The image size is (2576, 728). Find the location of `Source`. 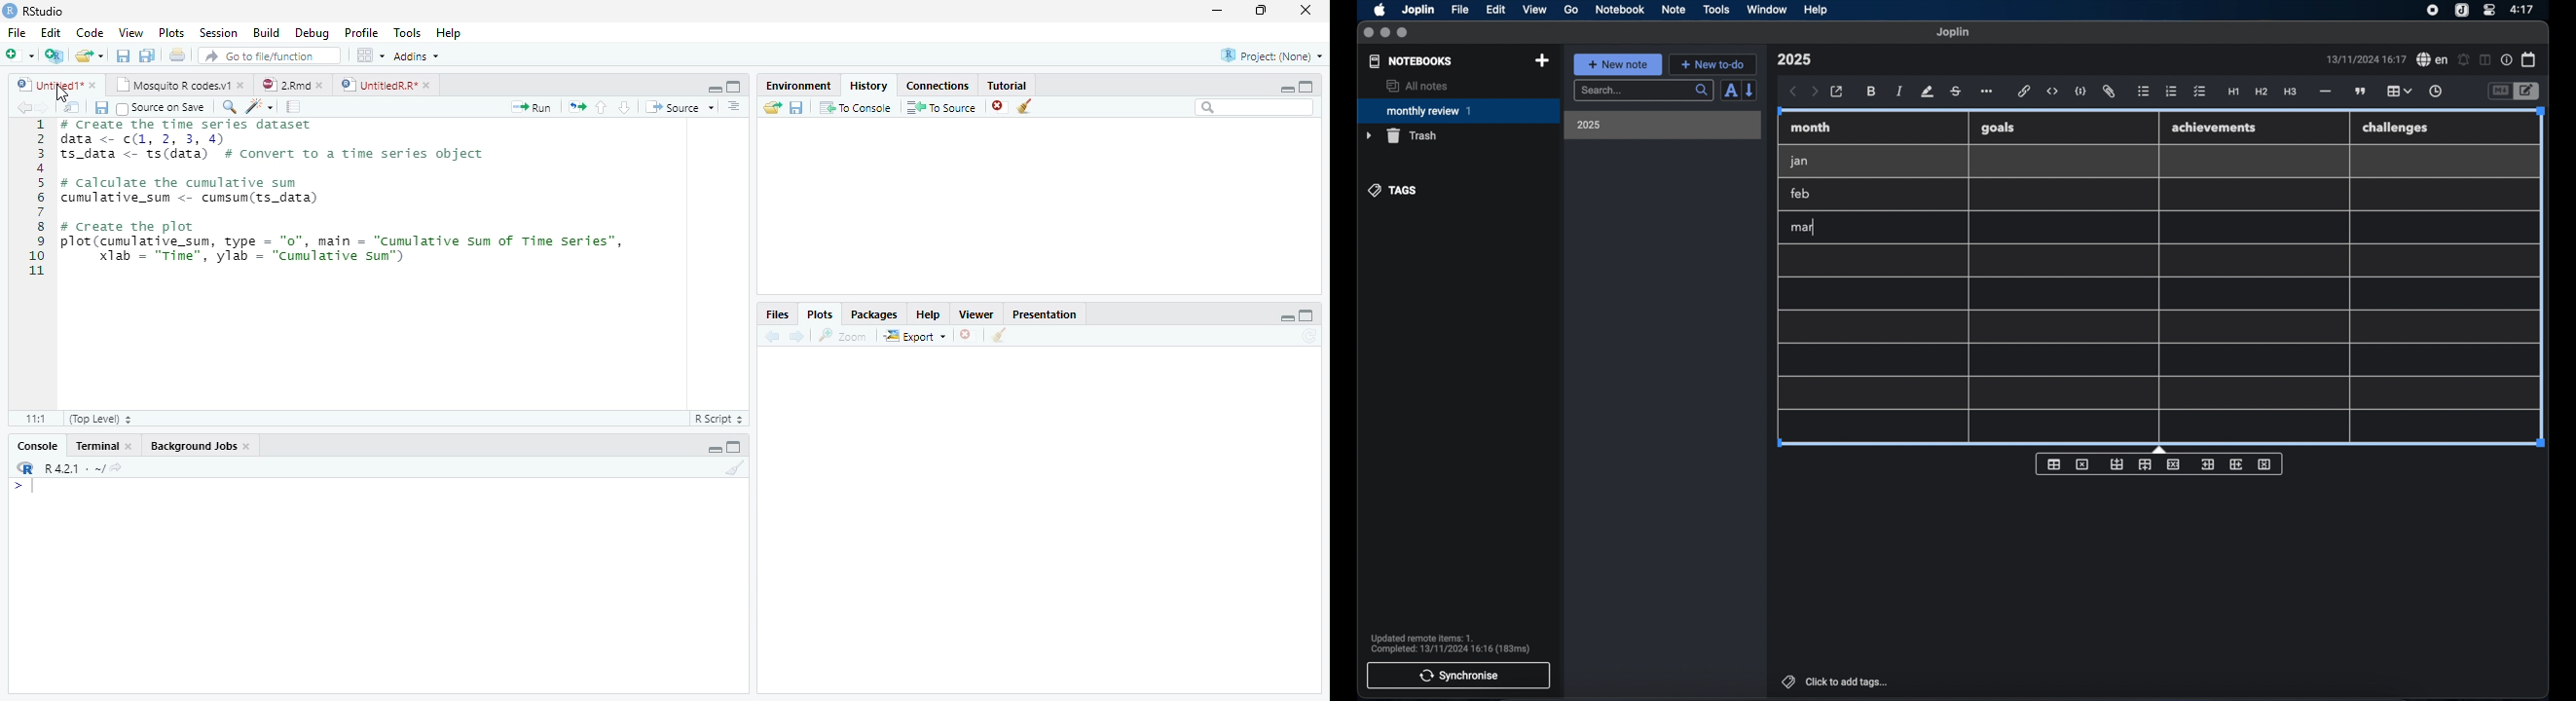

Source is located at coordinates (679, 107).